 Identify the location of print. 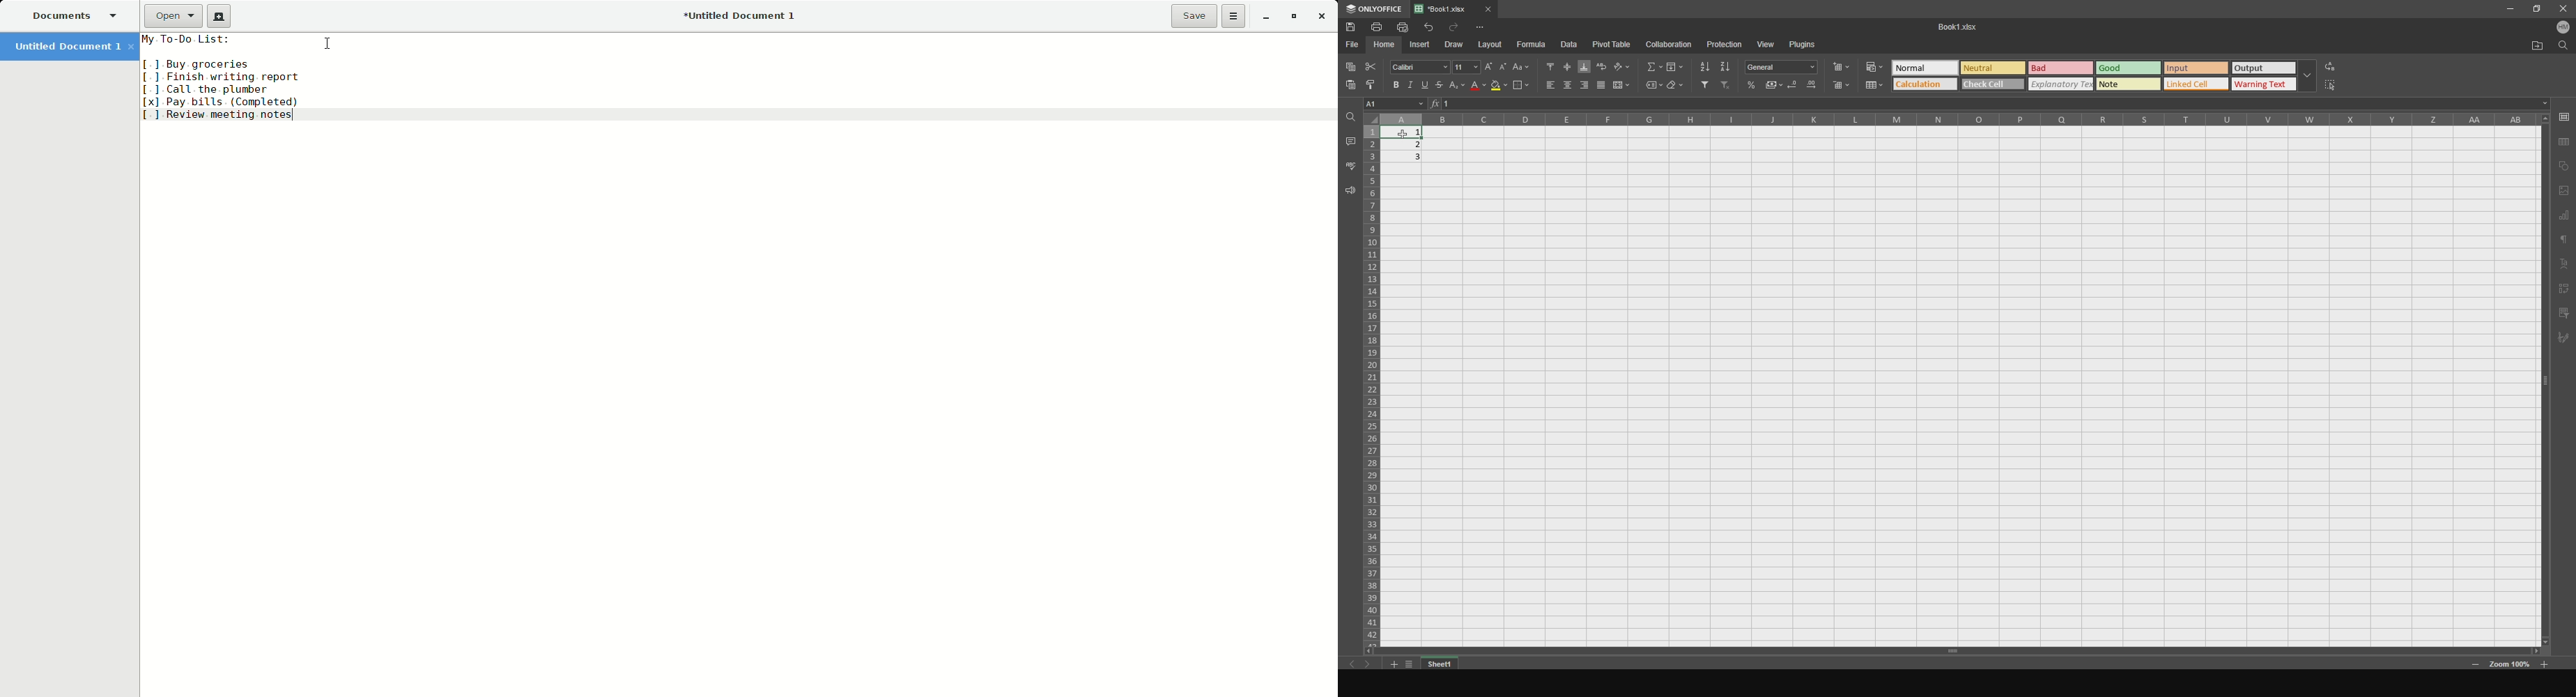
(1380, 27).